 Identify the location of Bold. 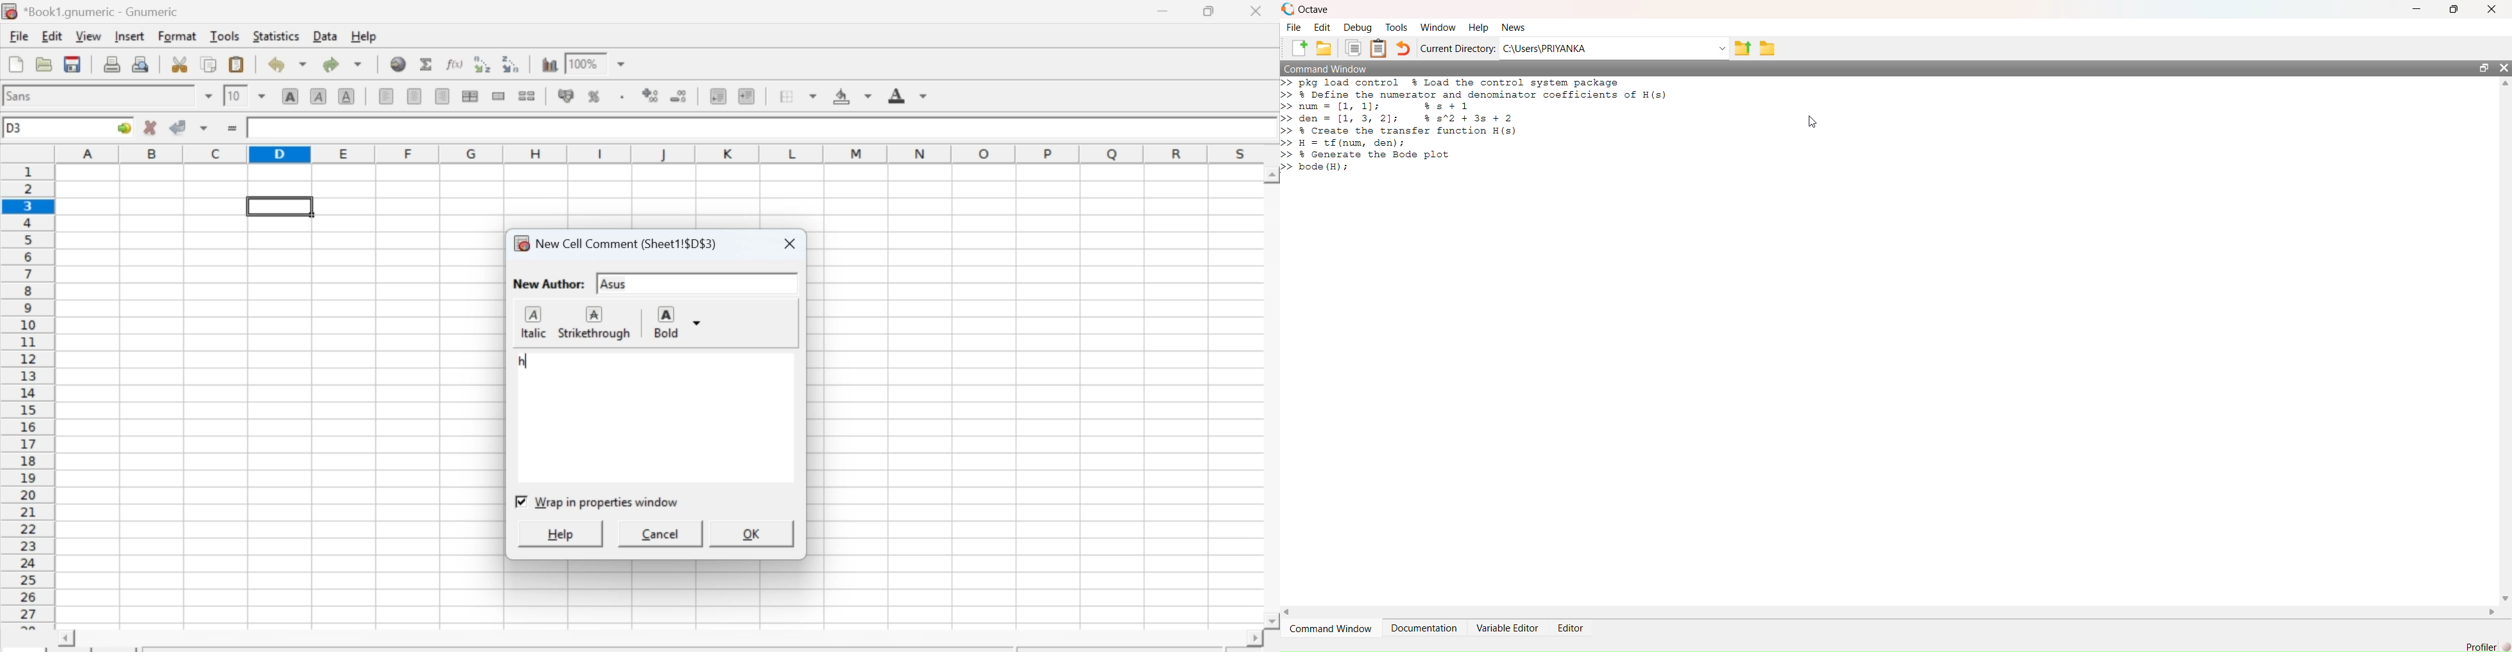
(683, 321).